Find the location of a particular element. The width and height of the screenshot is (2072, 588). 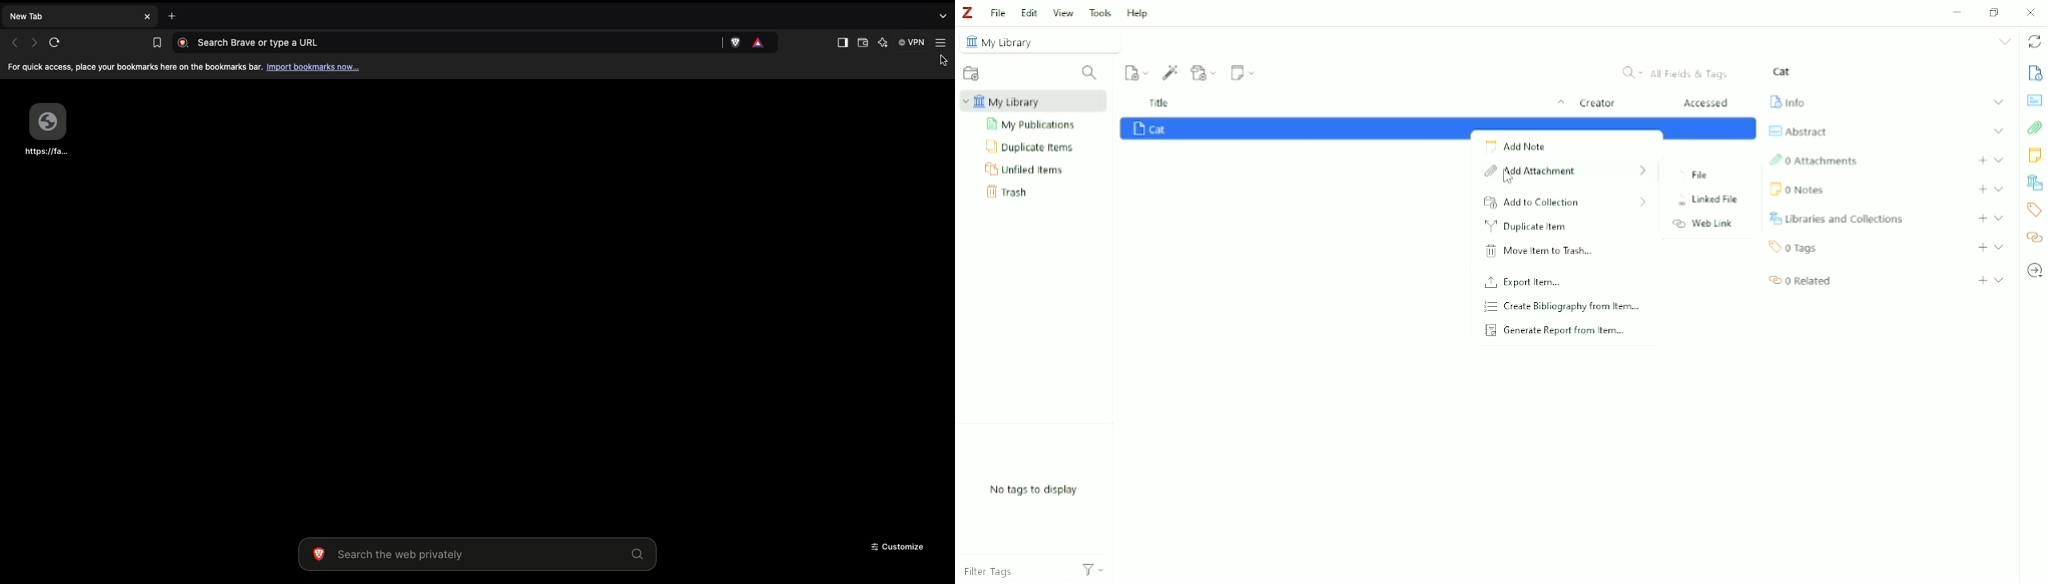

Generate Report from Item is located at coordinates (1555, 332).